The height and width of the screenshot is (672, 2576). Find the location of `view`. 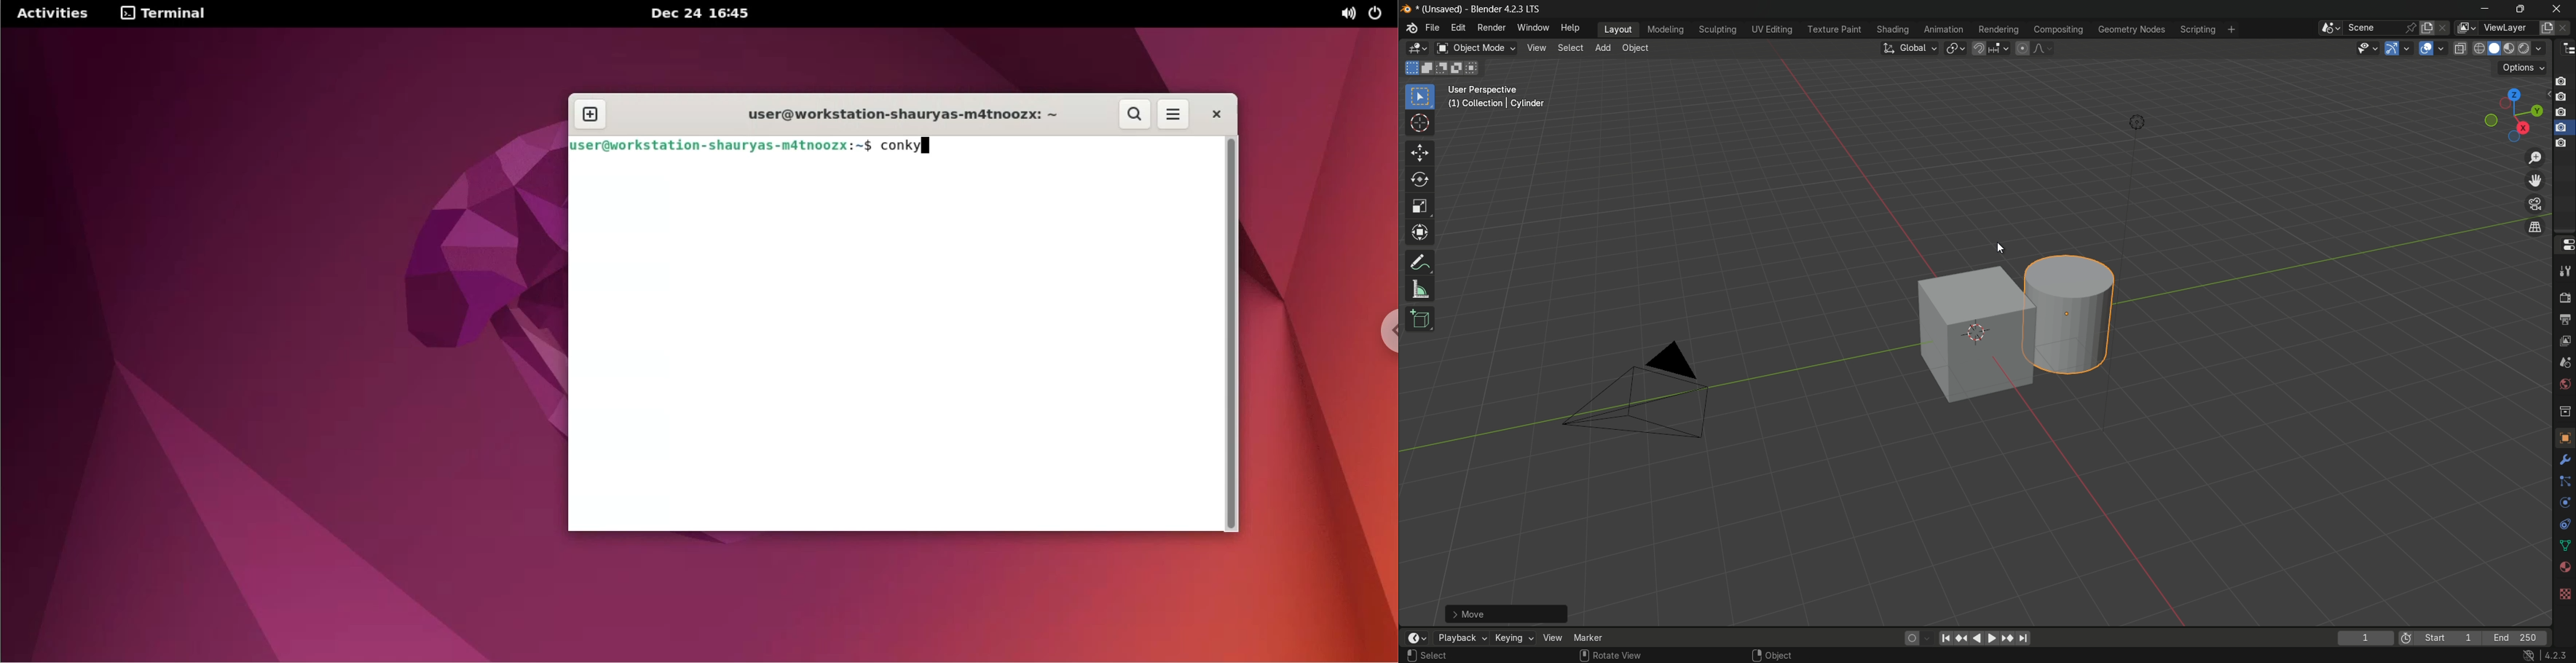

view is located at coordinates (1551, 637).